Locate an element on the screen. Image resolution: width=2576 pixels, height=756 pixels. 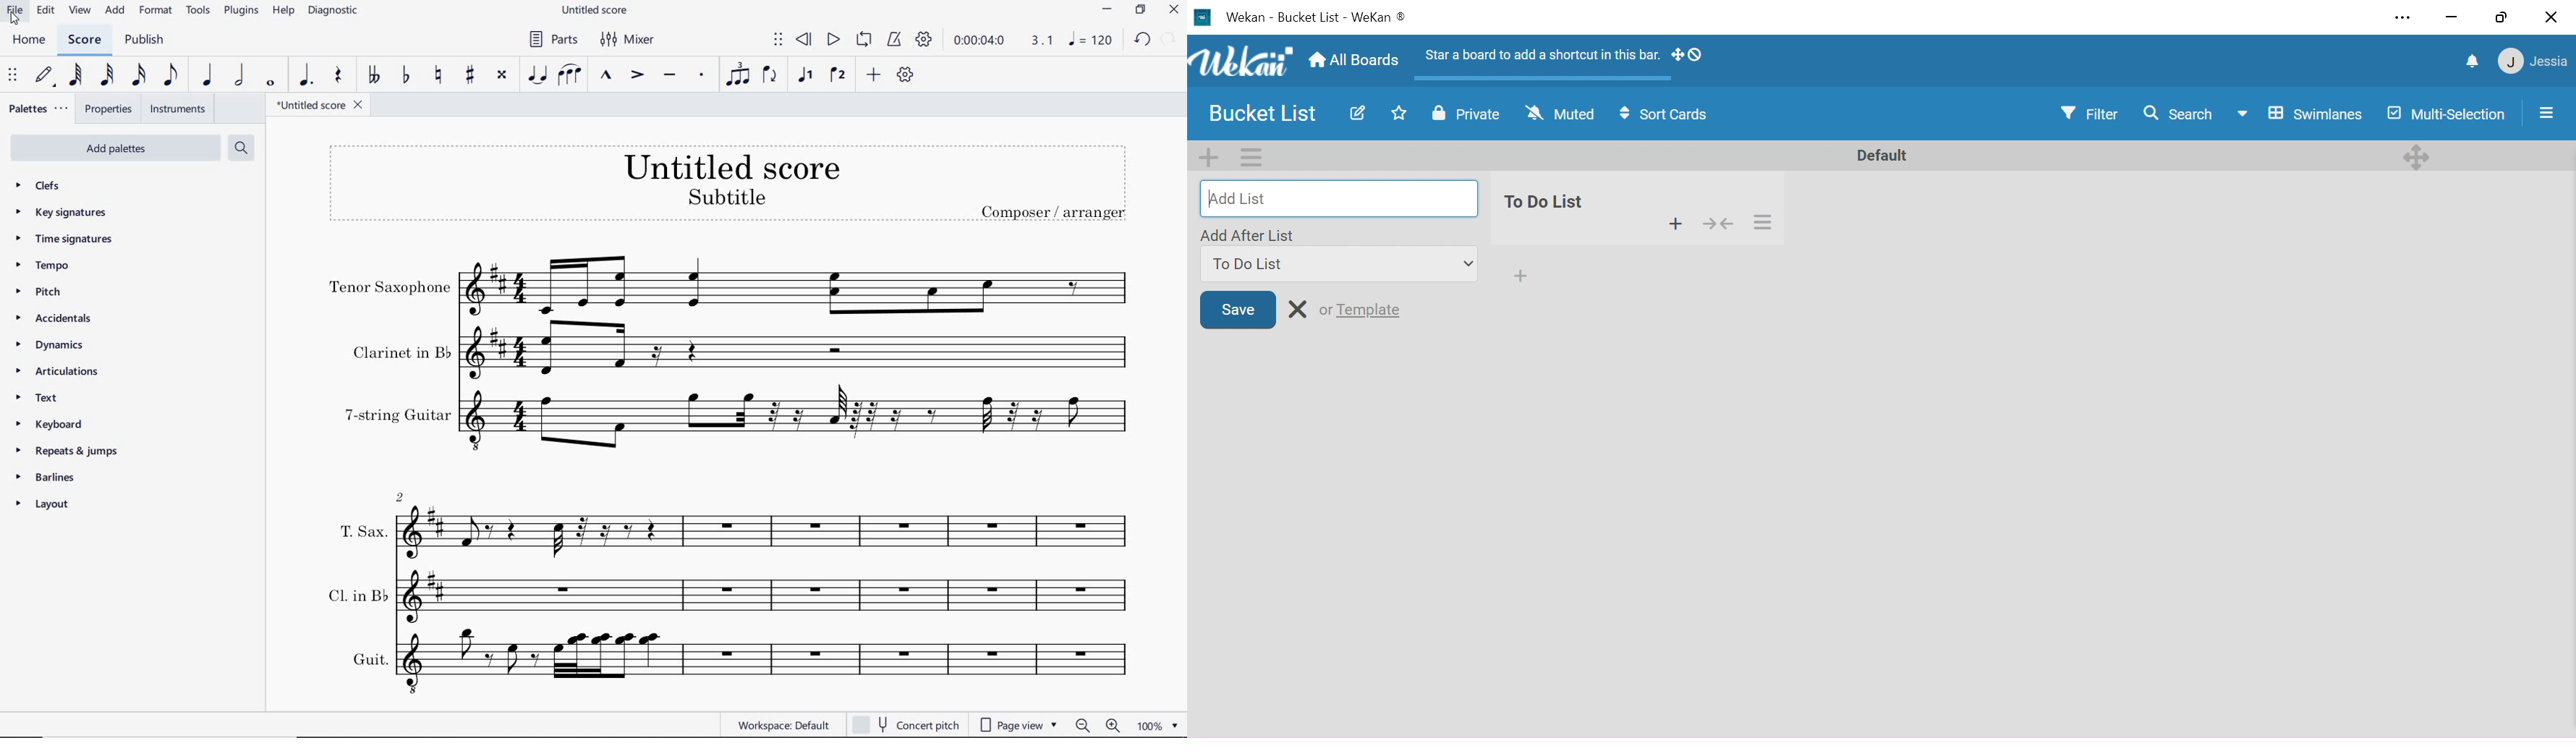
minimize is located at coordinates (2452, 18).